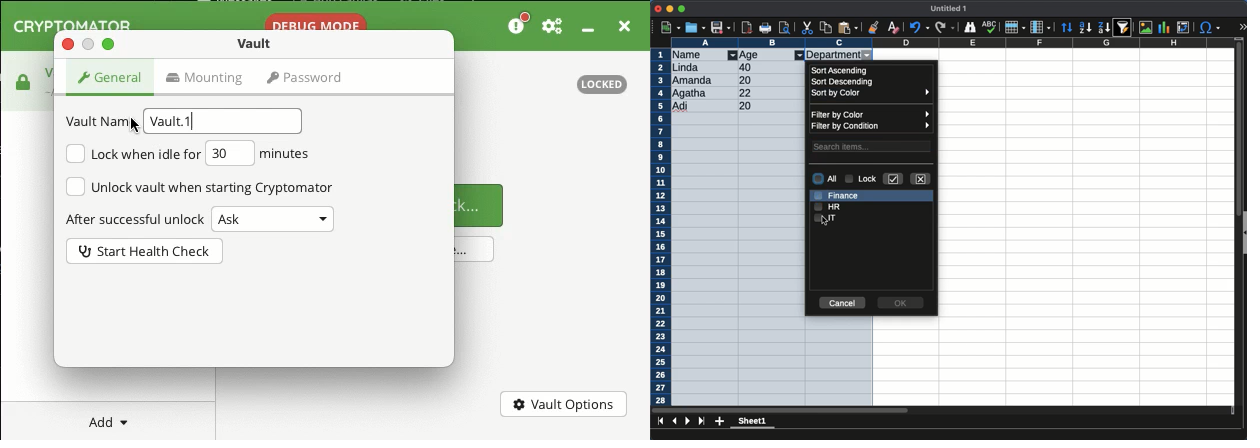 The width and height of the screenshot is (1260, 448). I want to click on open, so click(695, 27).